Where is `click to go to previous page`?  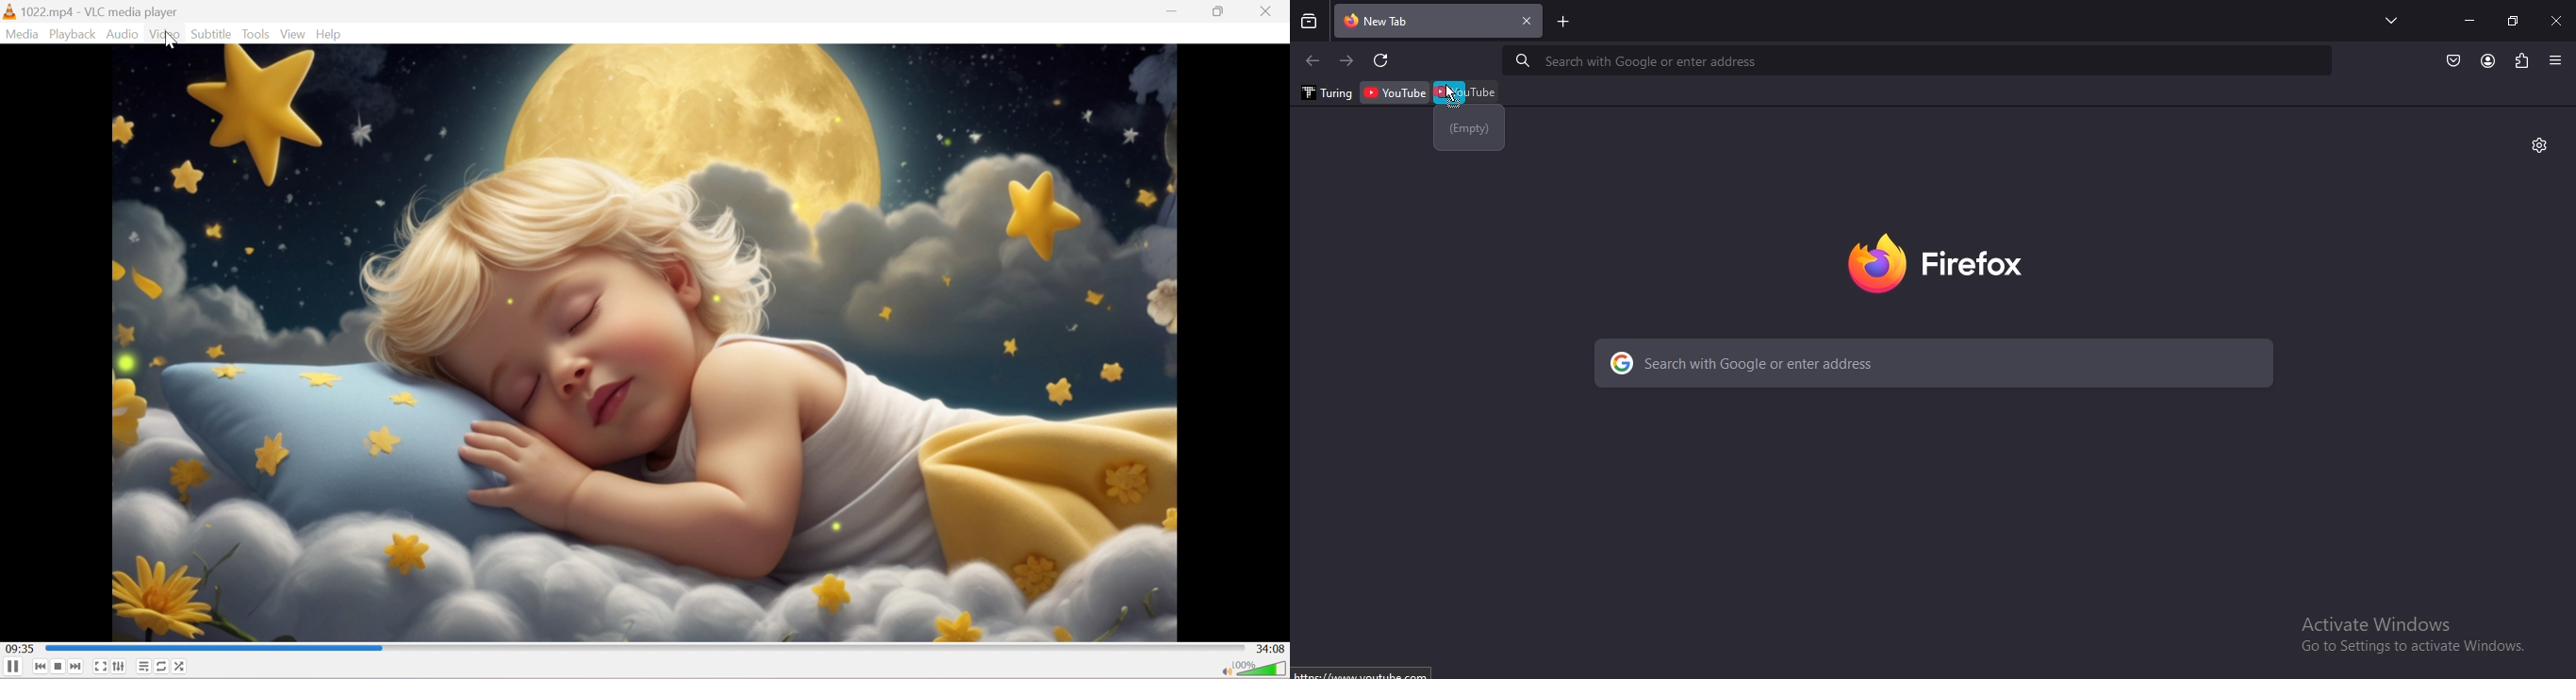 click to go to previous page is located at coordinates (1312, 61).